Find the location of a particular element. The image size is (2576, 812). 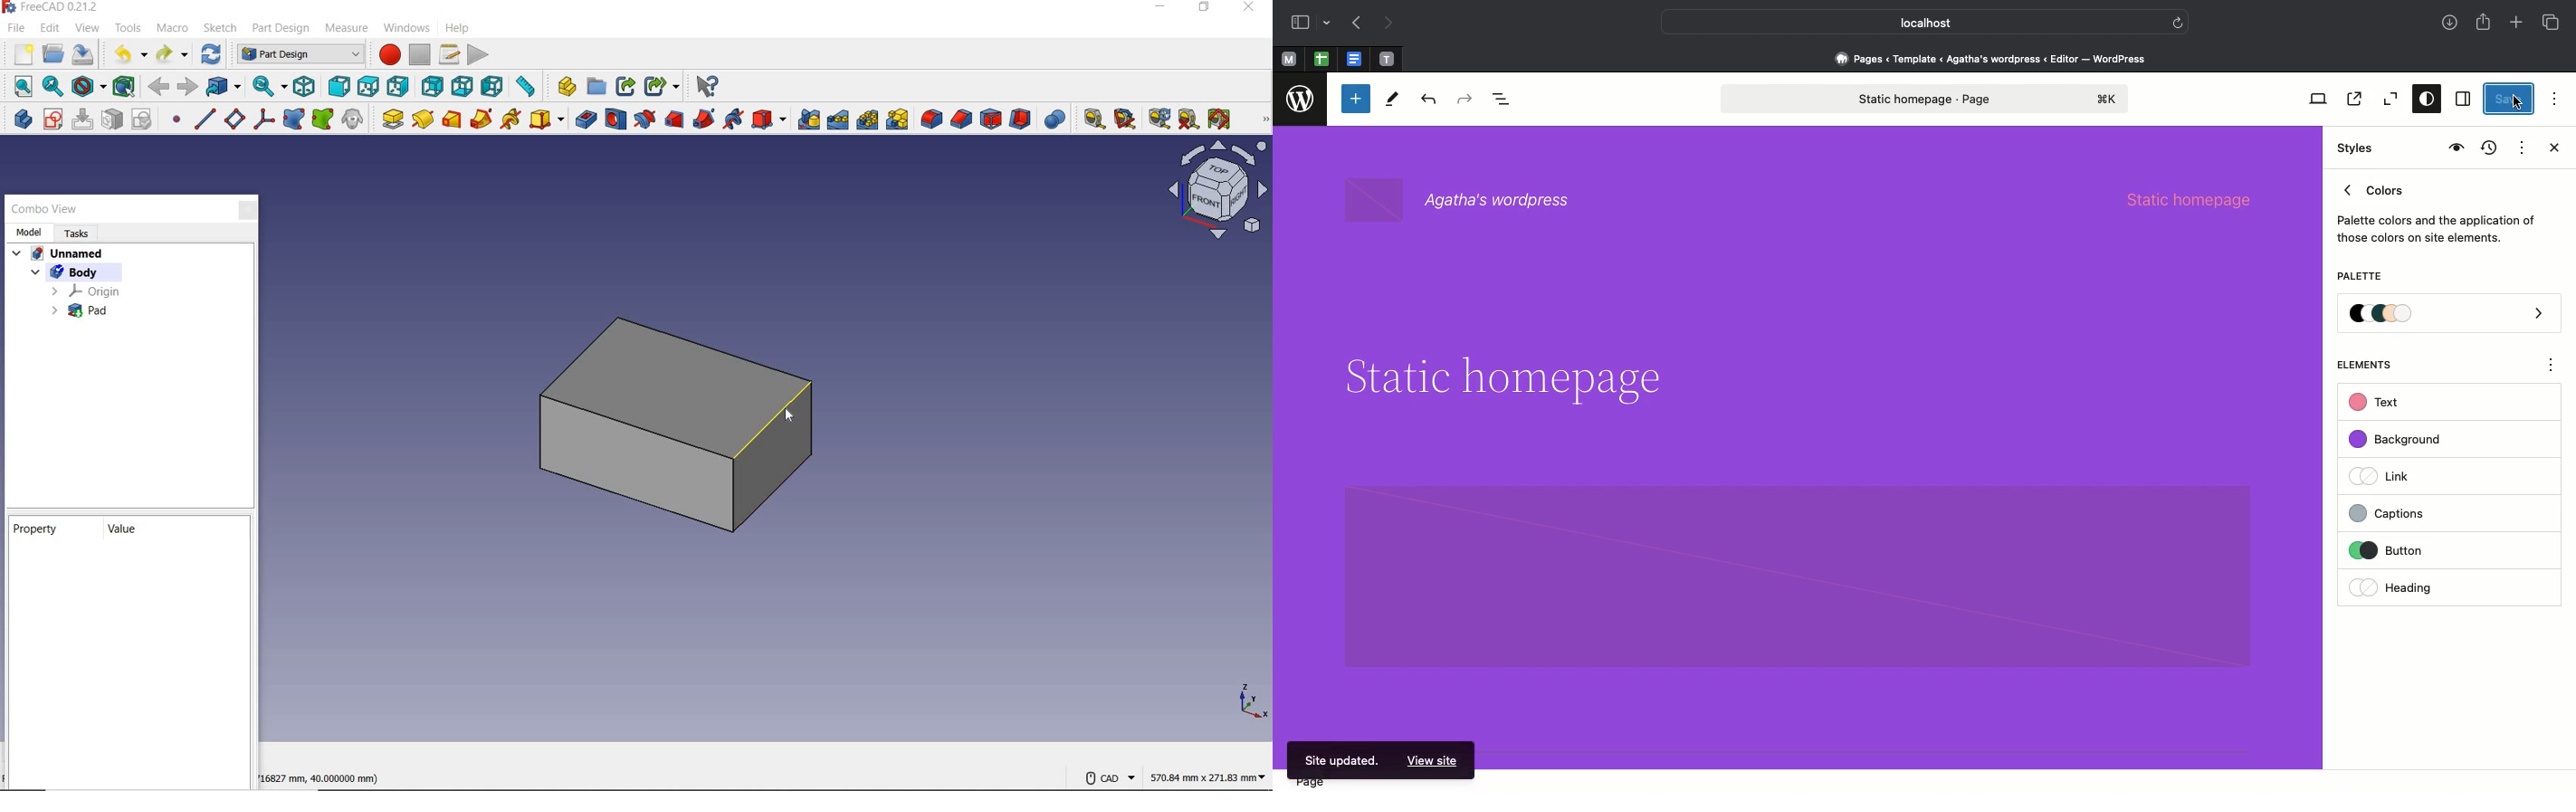

fit selection is located at coordinates (52, 87).